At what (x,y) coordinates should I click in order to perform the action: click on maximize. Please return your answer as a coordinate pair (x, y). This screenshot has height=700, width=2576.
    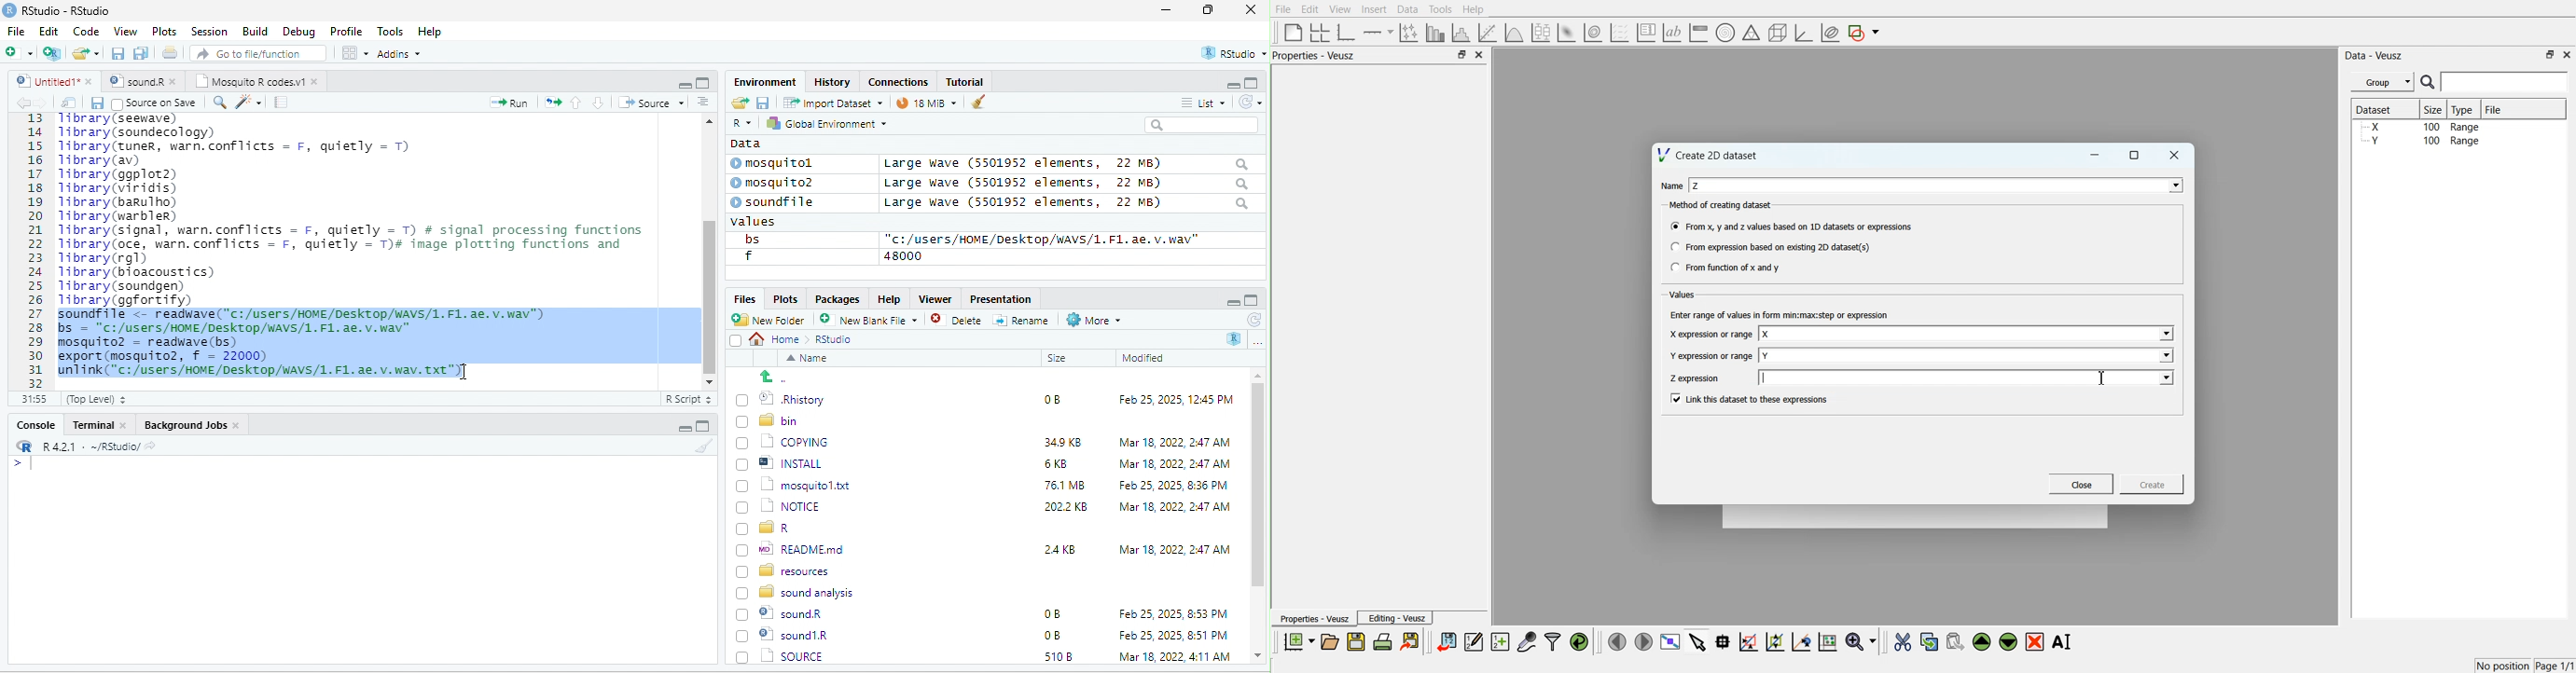
    Looking at the image, I should click on (702, 82).